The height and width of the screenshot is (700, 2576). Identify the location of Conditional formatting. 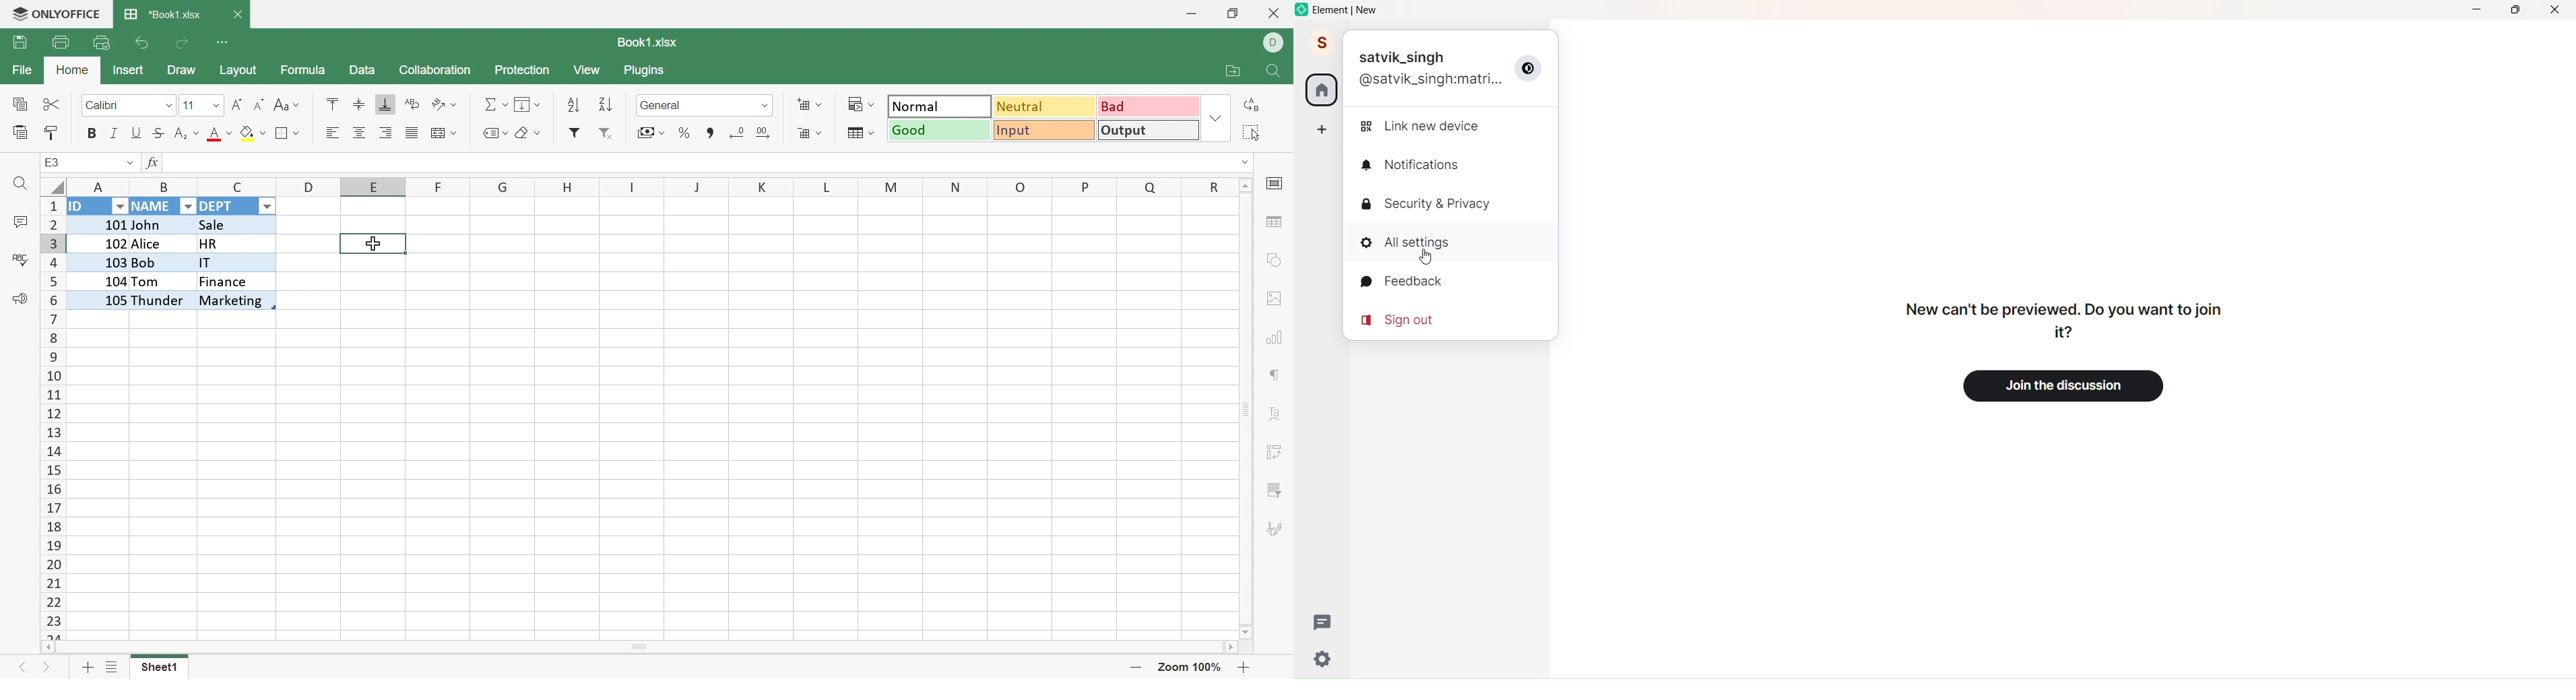
(860, 104).